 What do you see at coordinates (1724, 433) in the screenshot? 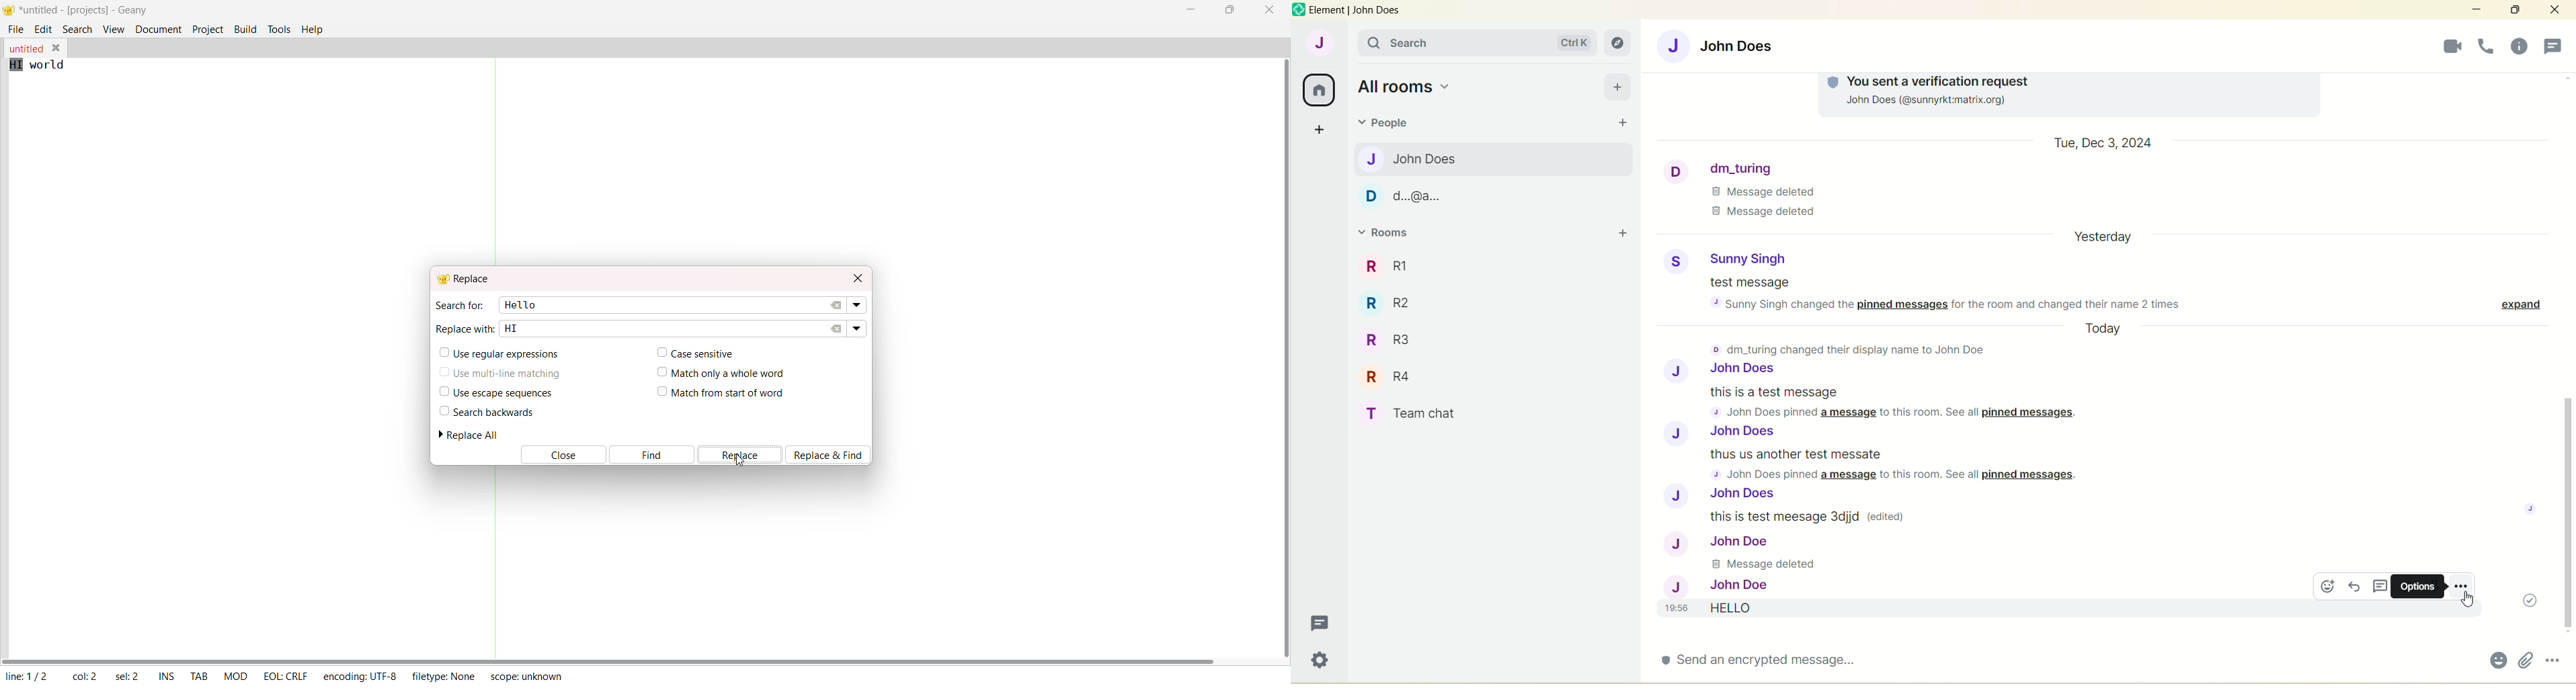
I see `J John Does` at bounding box center [1724, 433].